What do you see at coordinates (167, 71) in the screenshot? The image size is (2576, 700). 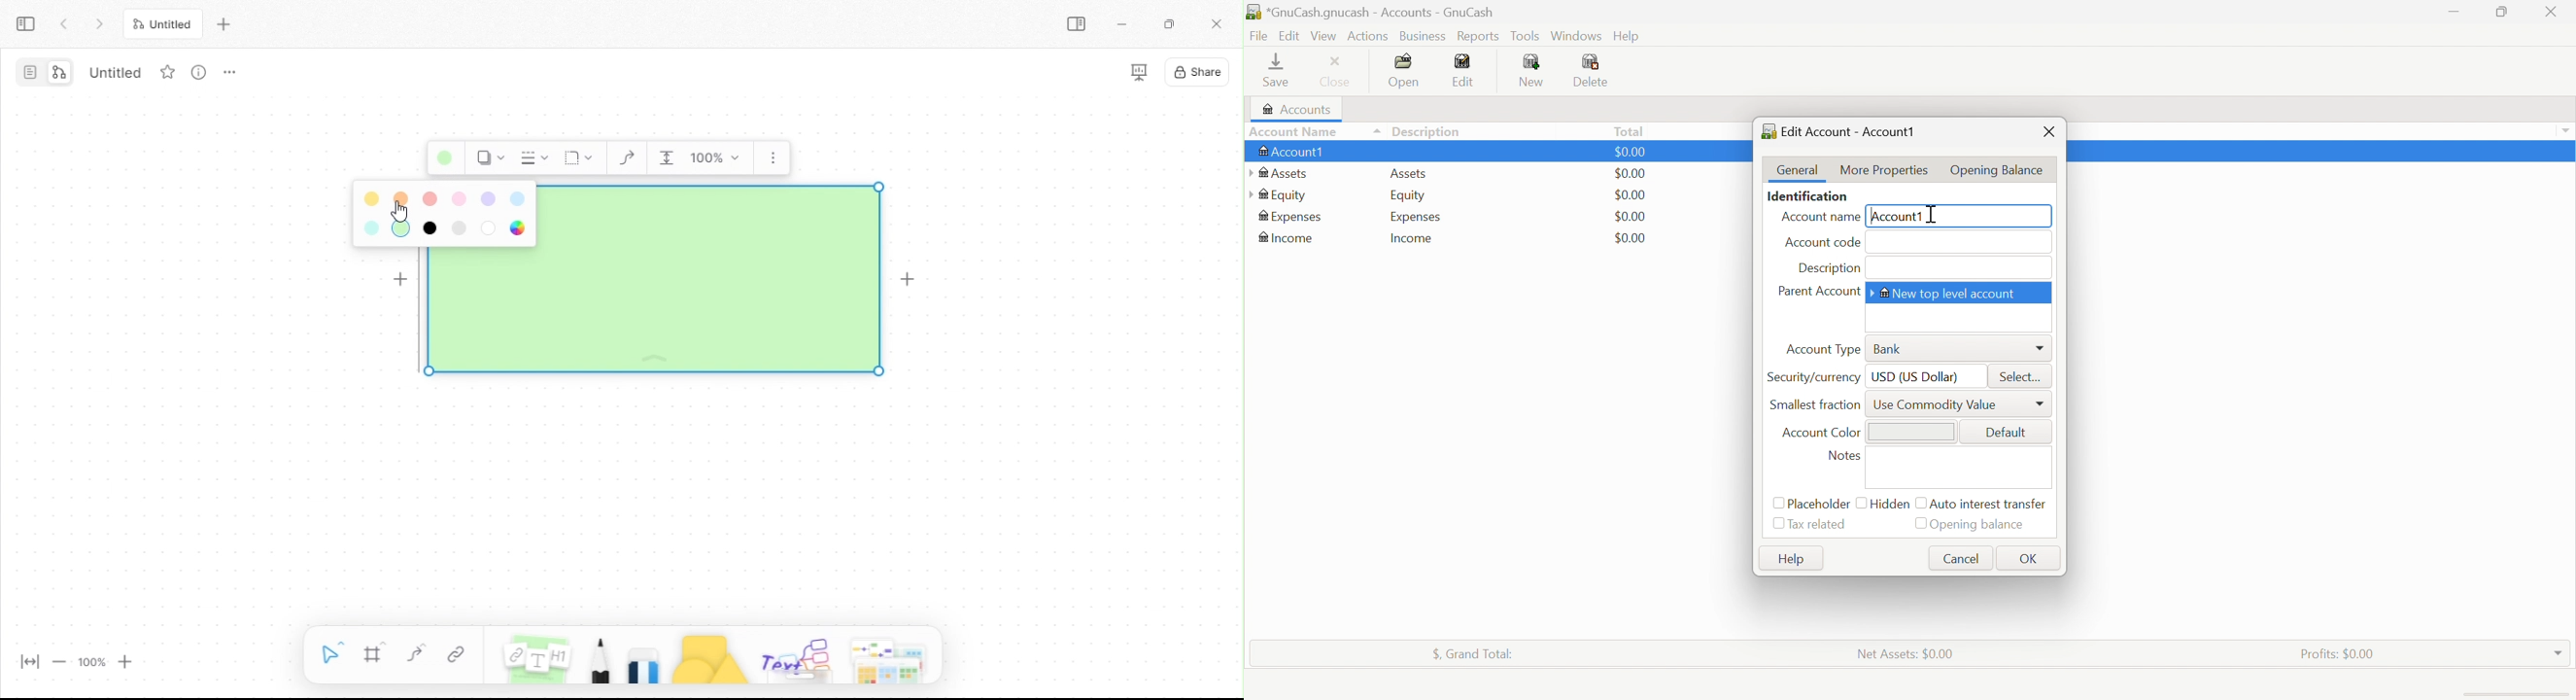 I see `favourite` at bounding box center [167, 71].